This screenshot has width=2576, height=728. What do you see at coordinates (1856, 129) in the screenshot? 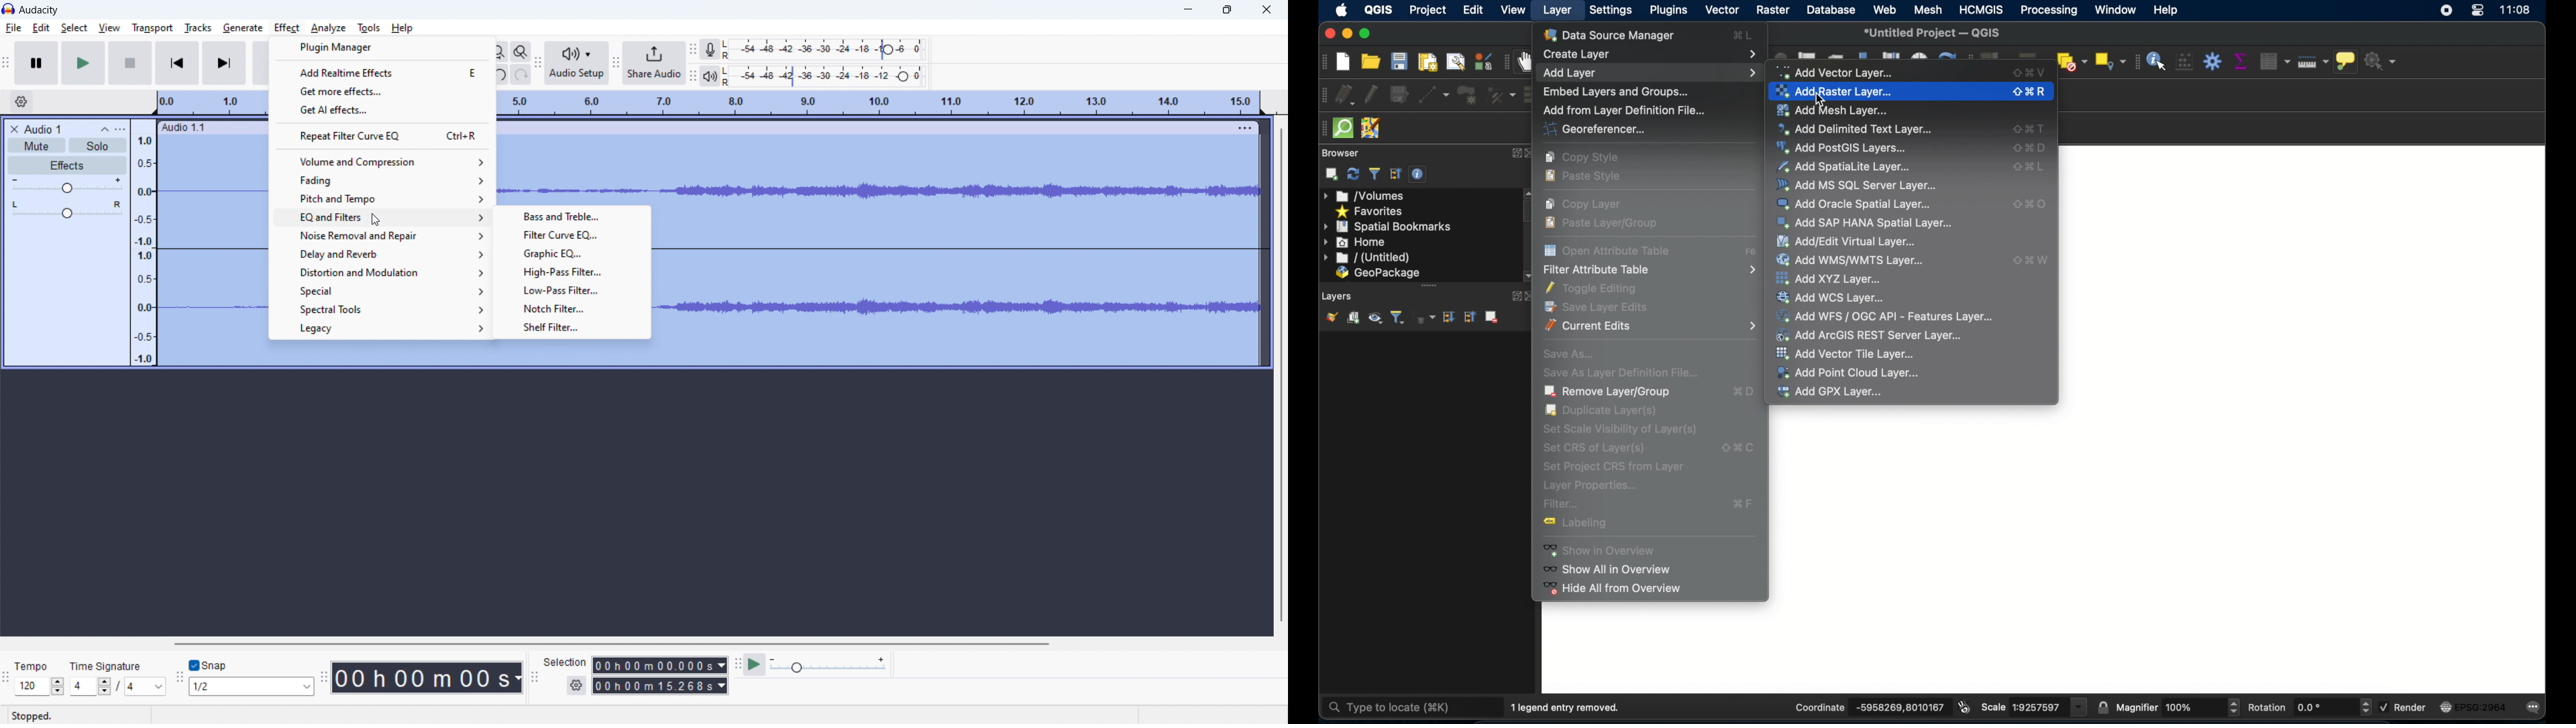
I see `add delimited text layer` at bounding box center [1856, 129].